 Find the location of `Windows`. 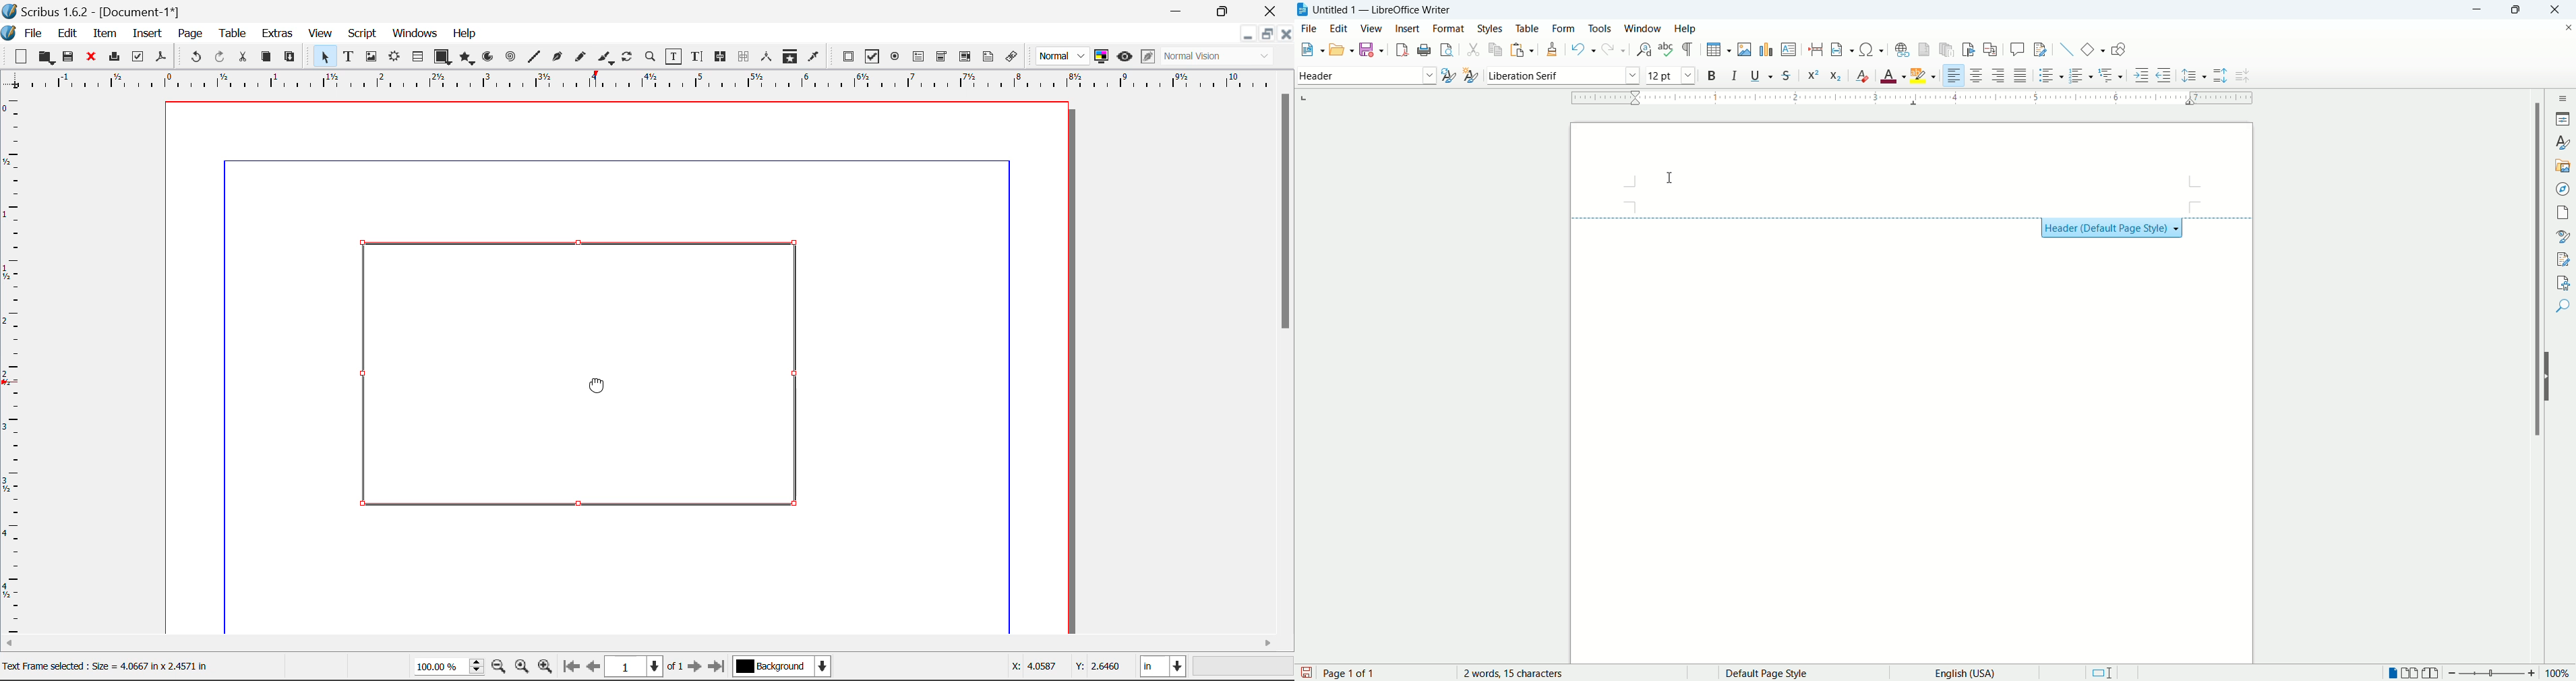

Windows is located at coordinates (414, 34).